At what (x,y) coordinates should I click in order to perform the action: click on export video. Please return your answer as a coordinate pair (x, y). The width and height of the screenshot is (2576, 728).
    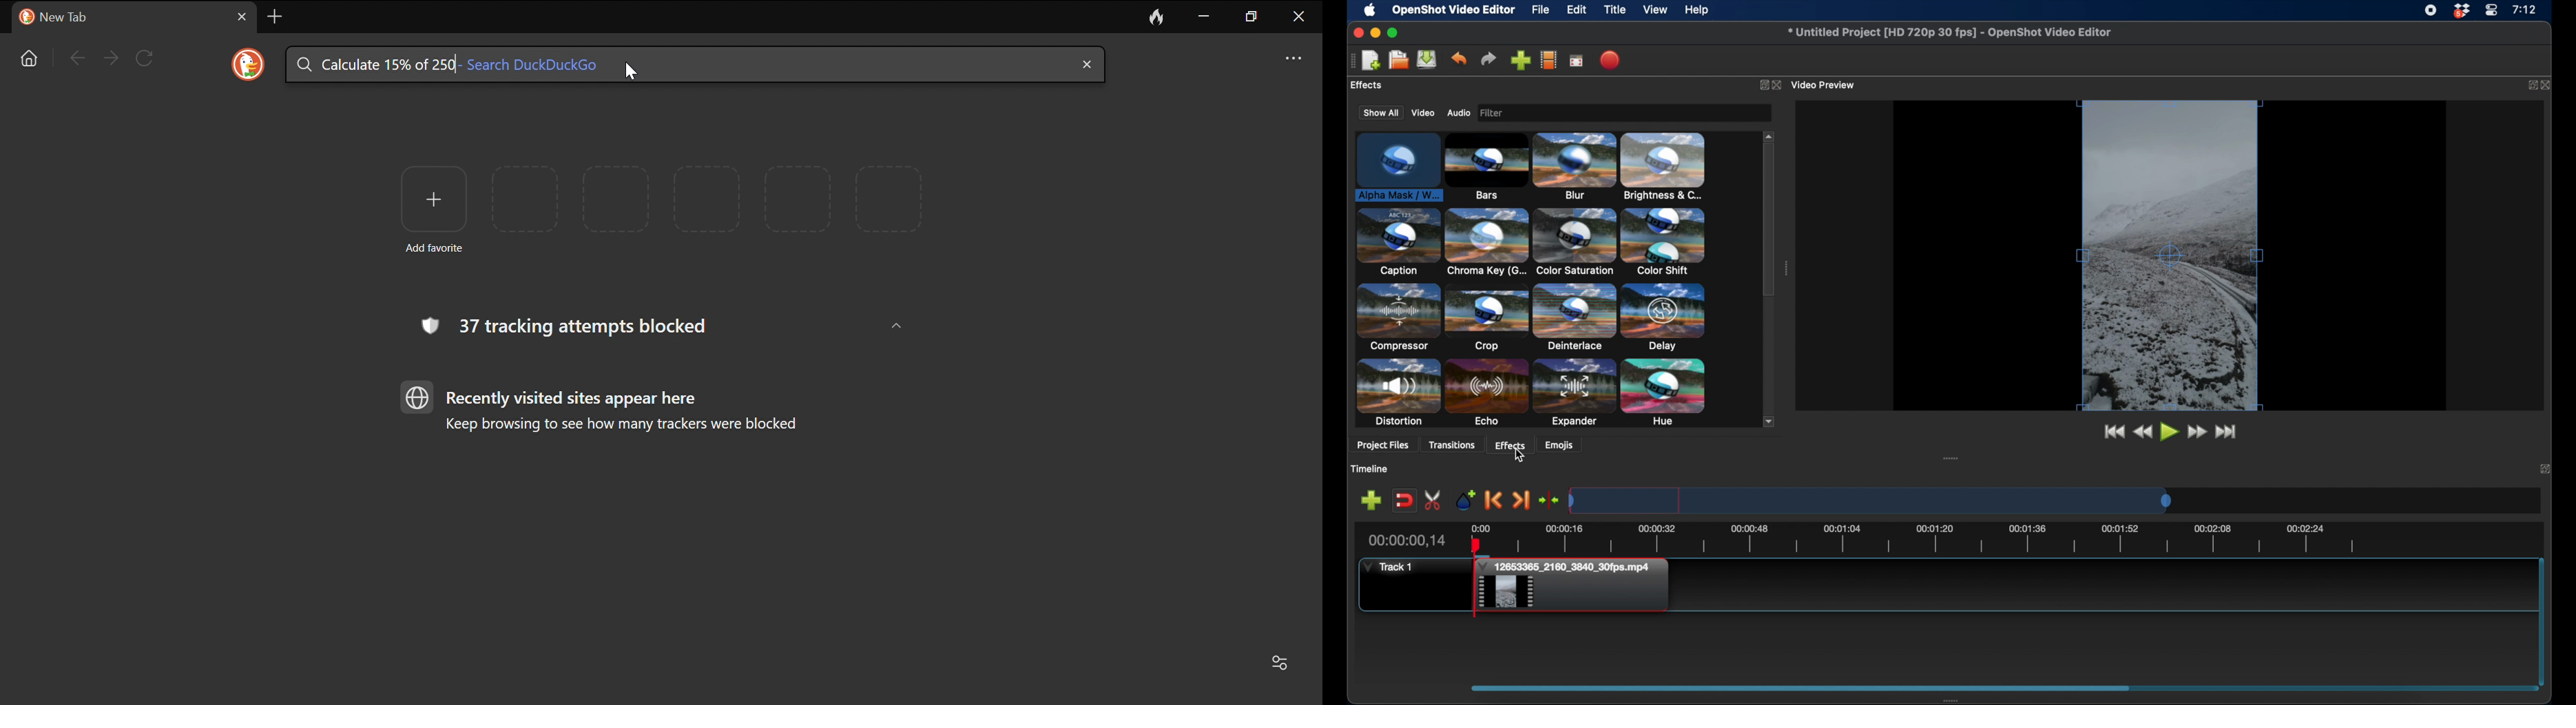
    Looking at the image, I should click on (1612, 60).